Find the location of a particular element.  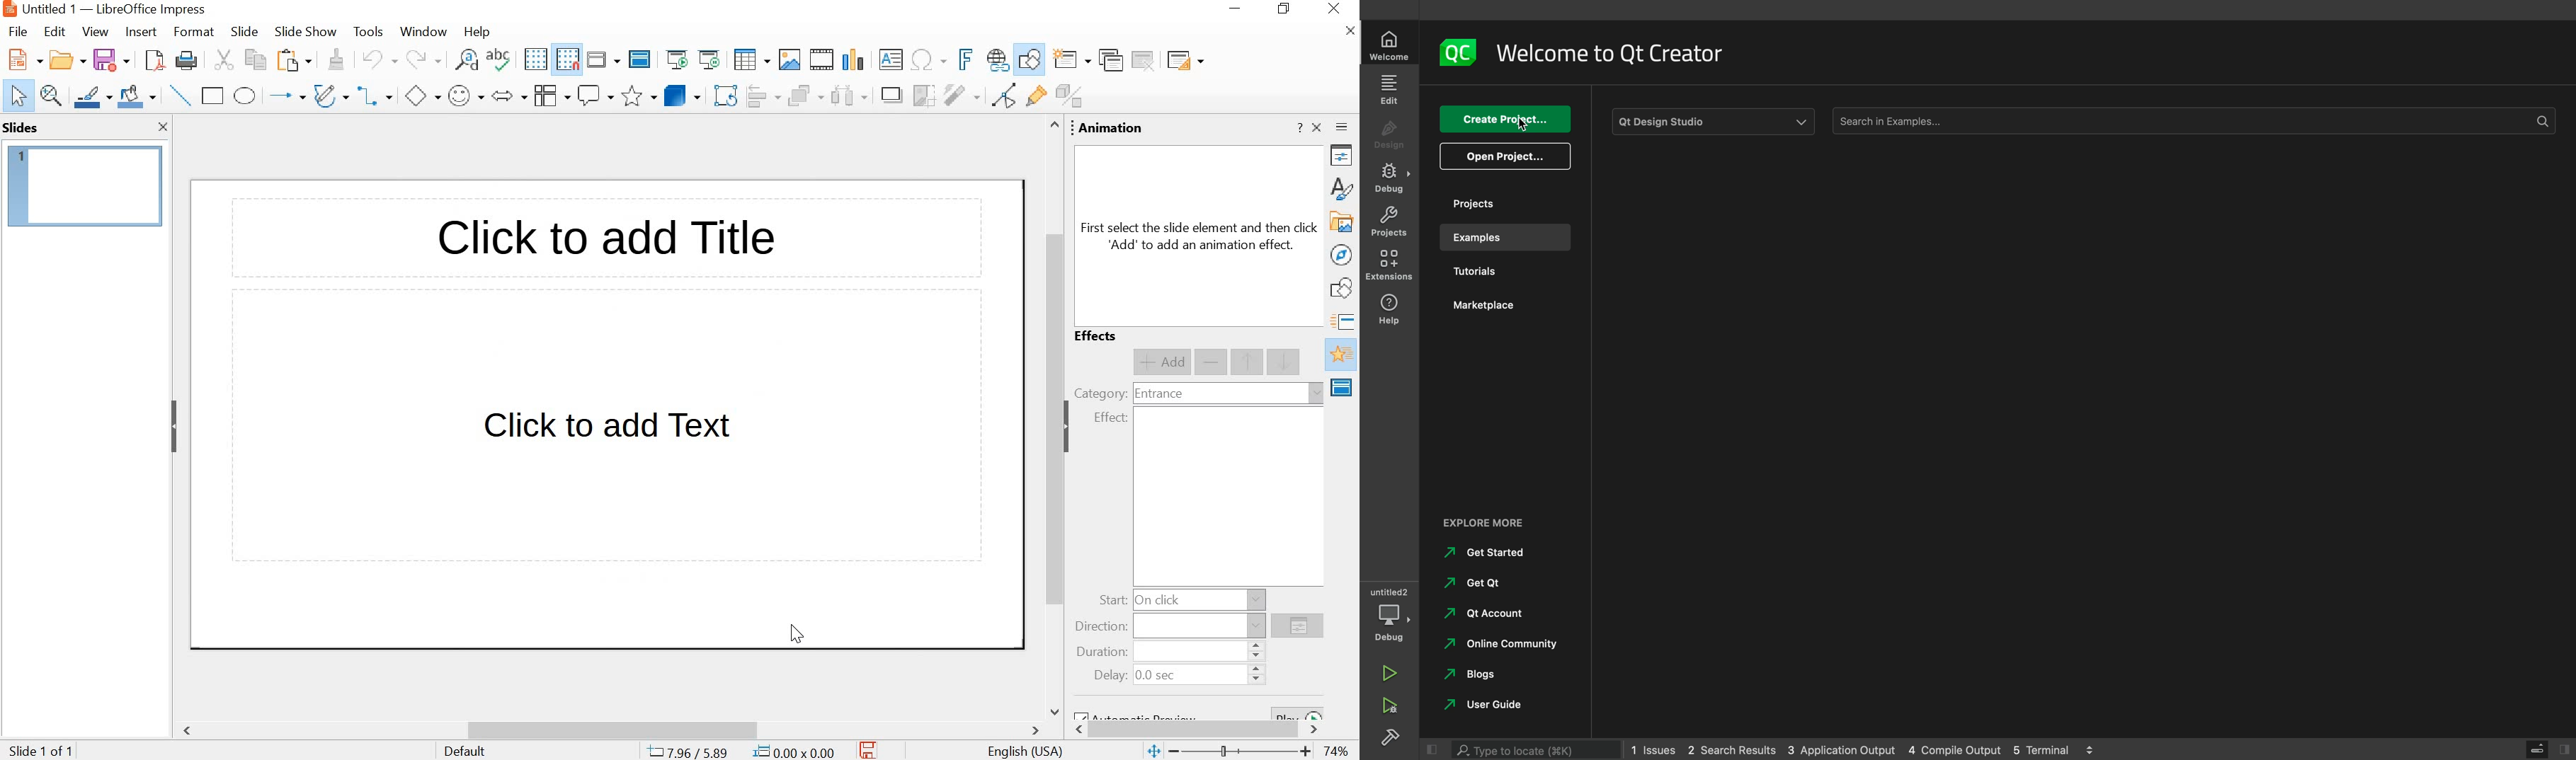

slideshow from start slide is located at coordinates (677, 61).